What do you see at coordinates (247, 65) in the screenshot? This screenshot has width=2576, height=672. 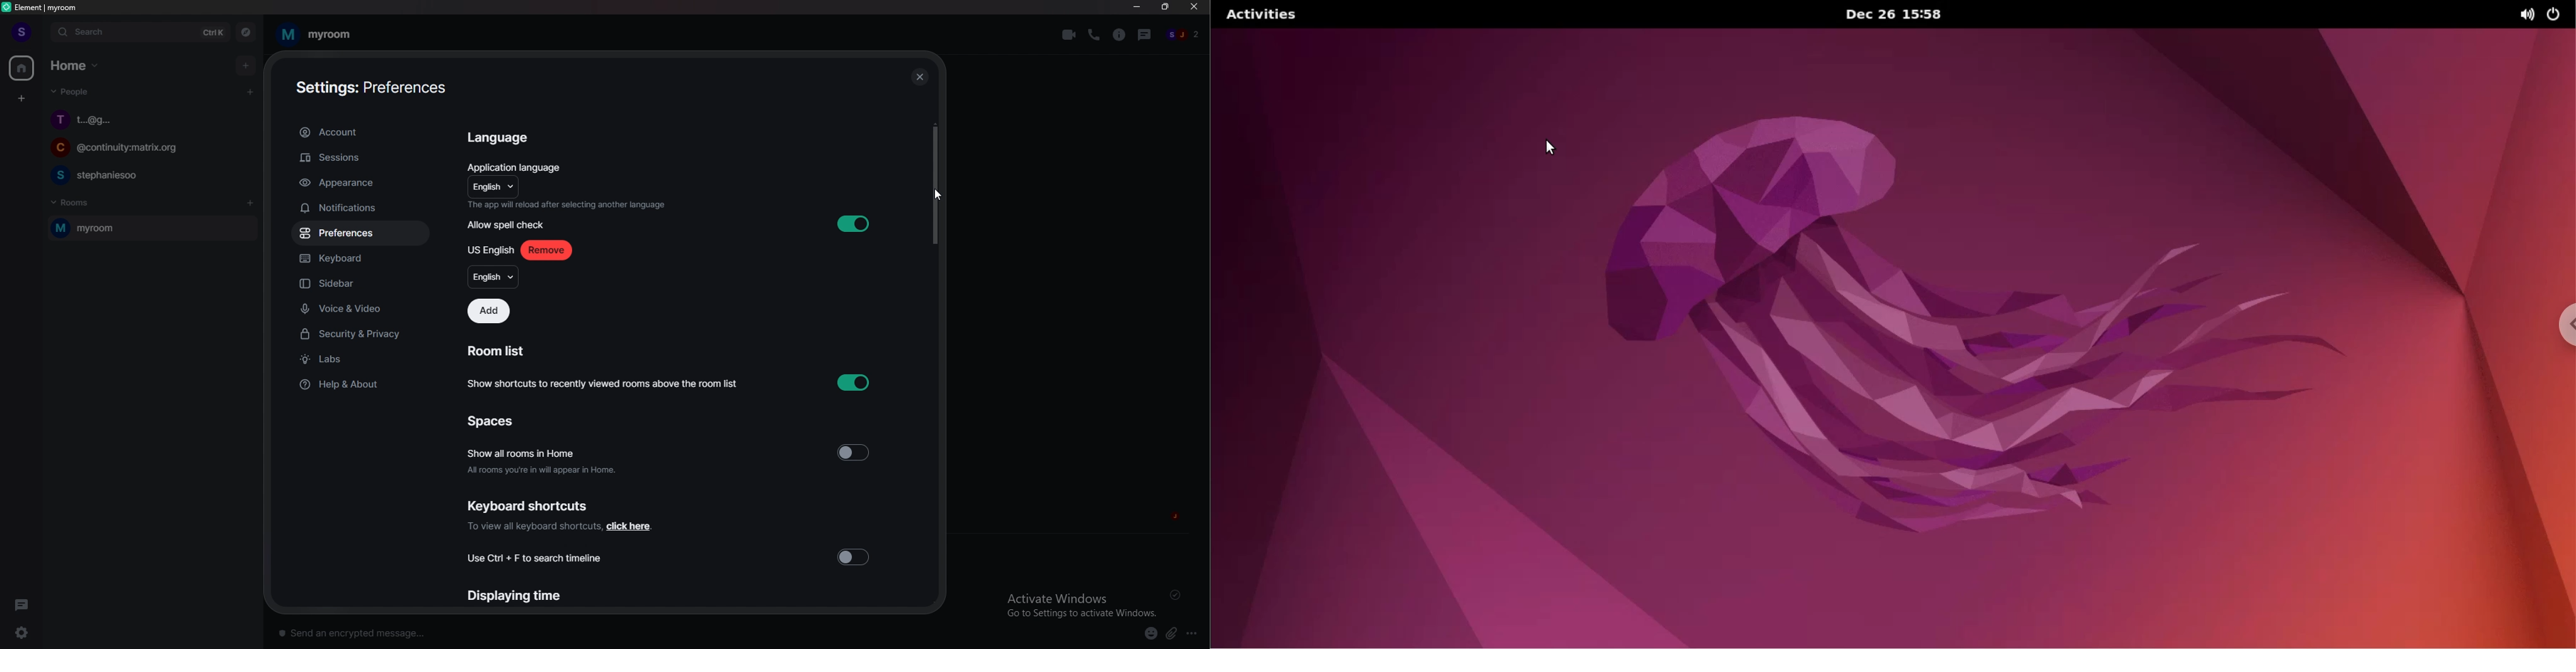 I see `add` at bounding box center [247, 65].